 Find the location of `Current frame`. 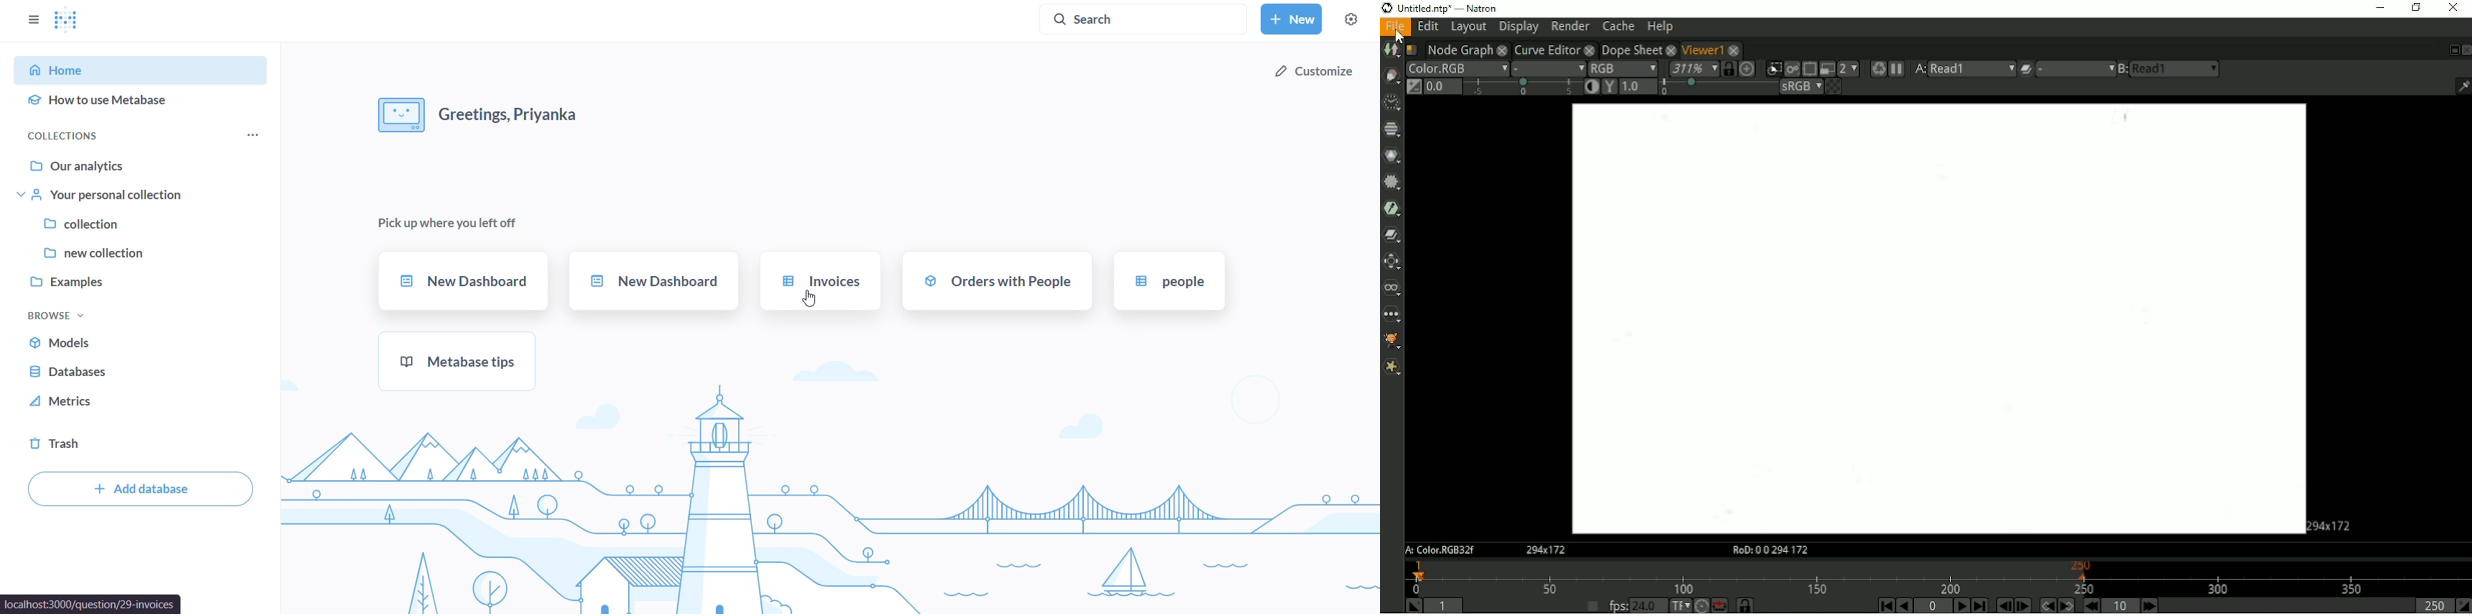

Current frame is located at coordinates (1933, 606).